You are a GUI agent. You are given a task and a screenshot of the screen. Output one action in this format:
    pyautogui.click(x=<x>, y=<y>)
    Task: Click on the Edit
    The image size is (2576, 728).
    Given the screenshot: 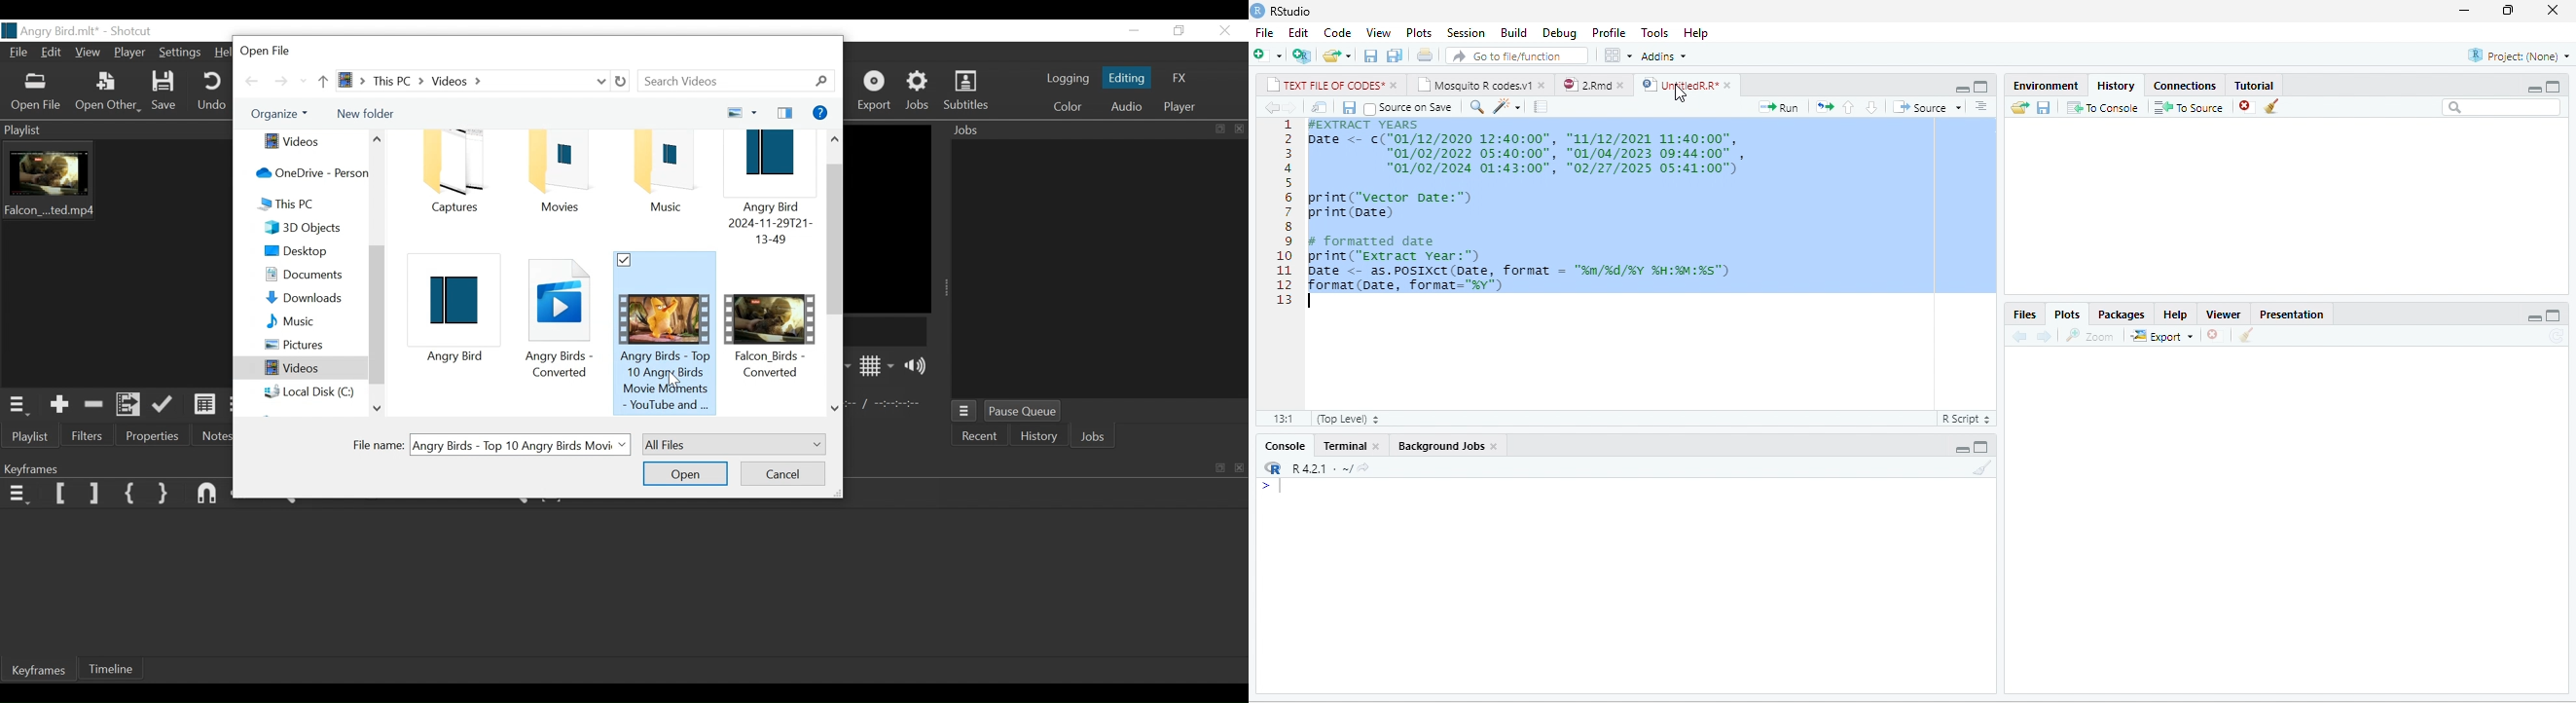 What is the action you would take?
    pyautogui.click(x=53, y=53)
    